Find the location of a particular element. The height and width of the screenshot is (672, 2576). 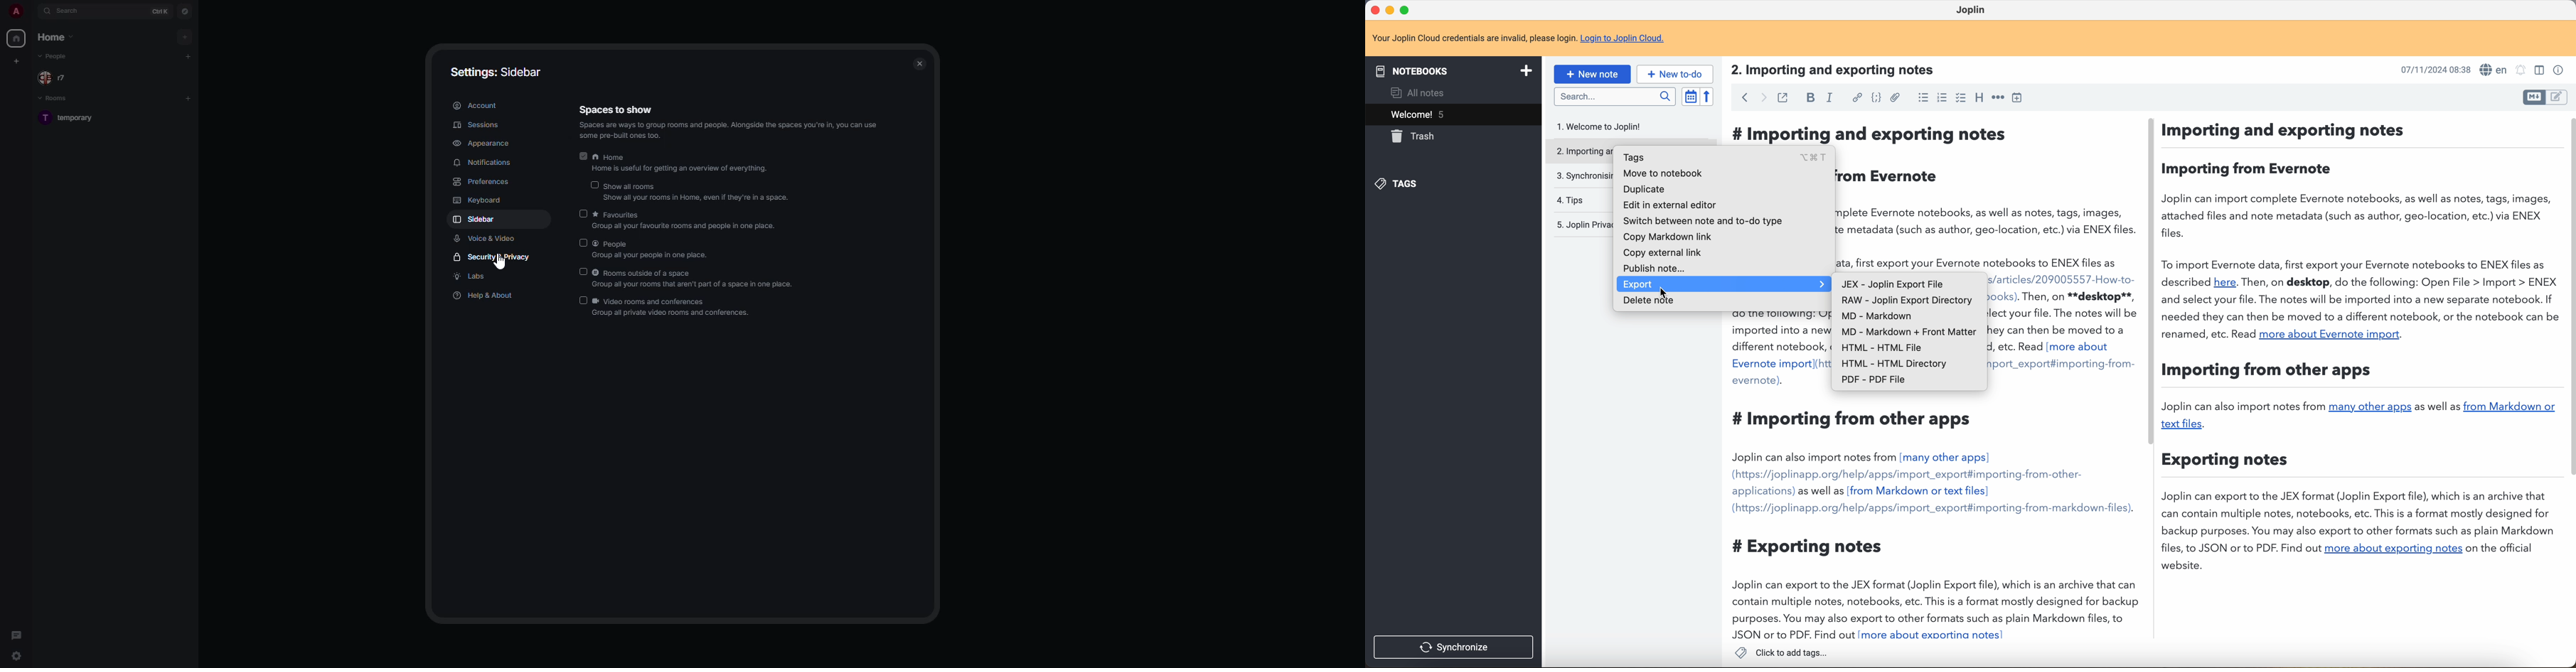

cursor is located at coordinates (501, 264).